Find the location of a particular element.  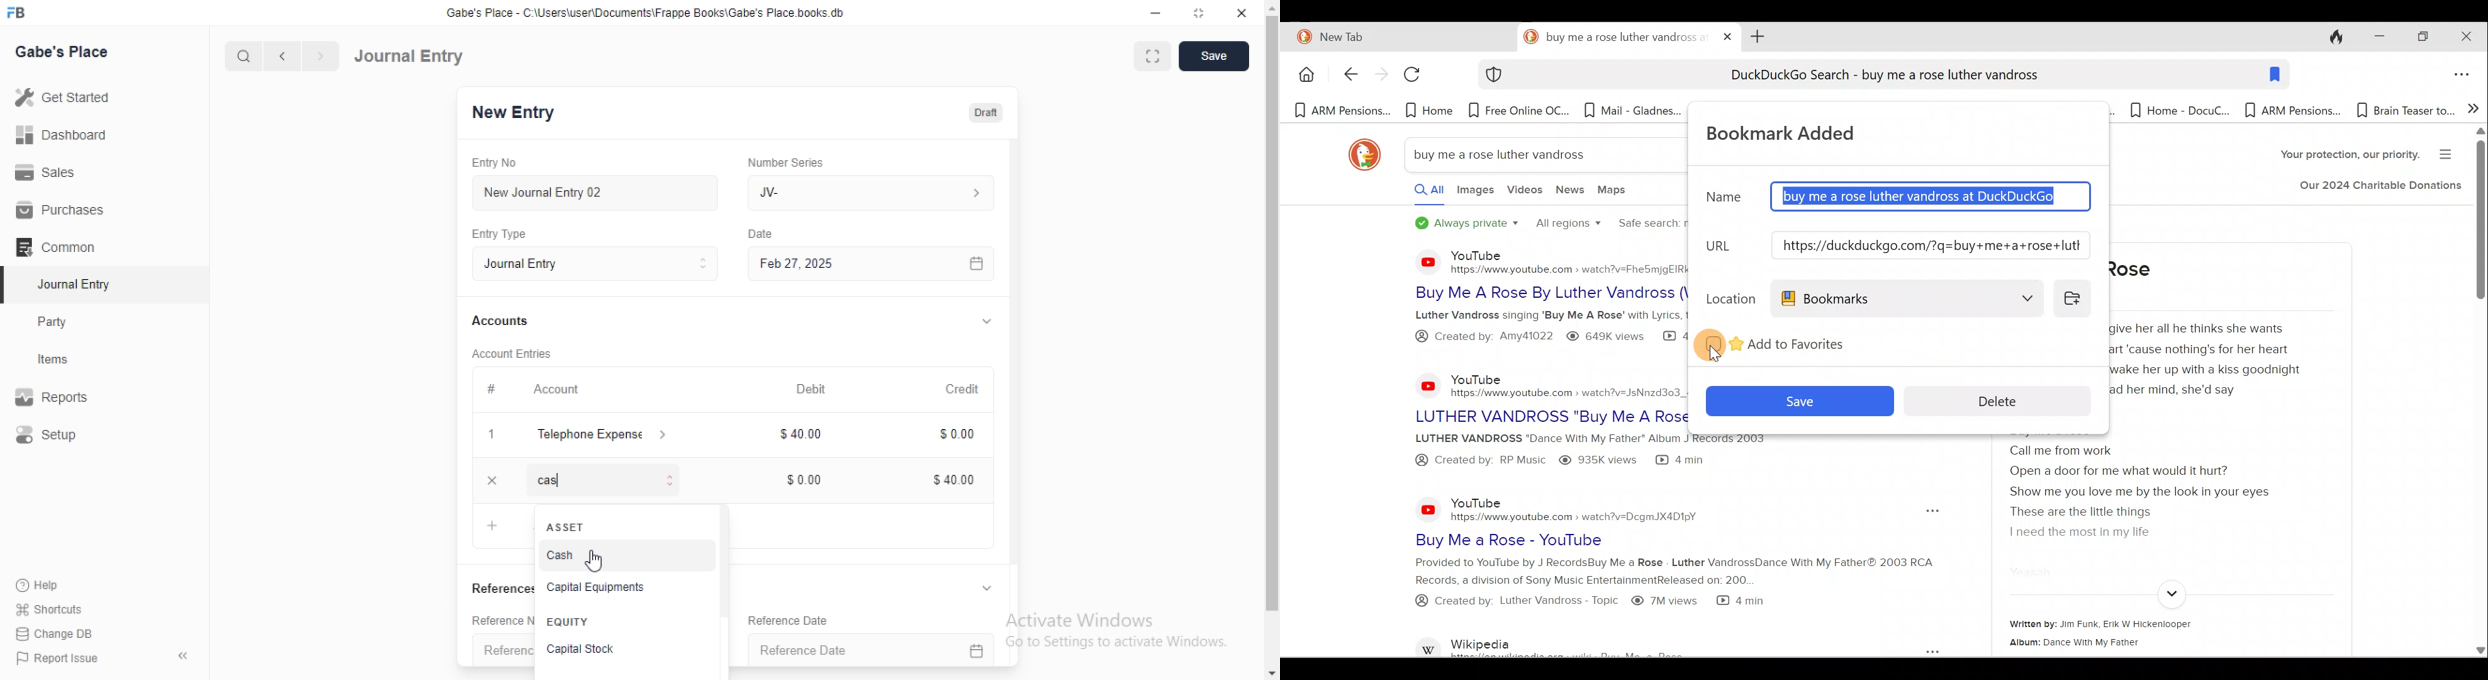

Search is located at coordinates (239, 56).